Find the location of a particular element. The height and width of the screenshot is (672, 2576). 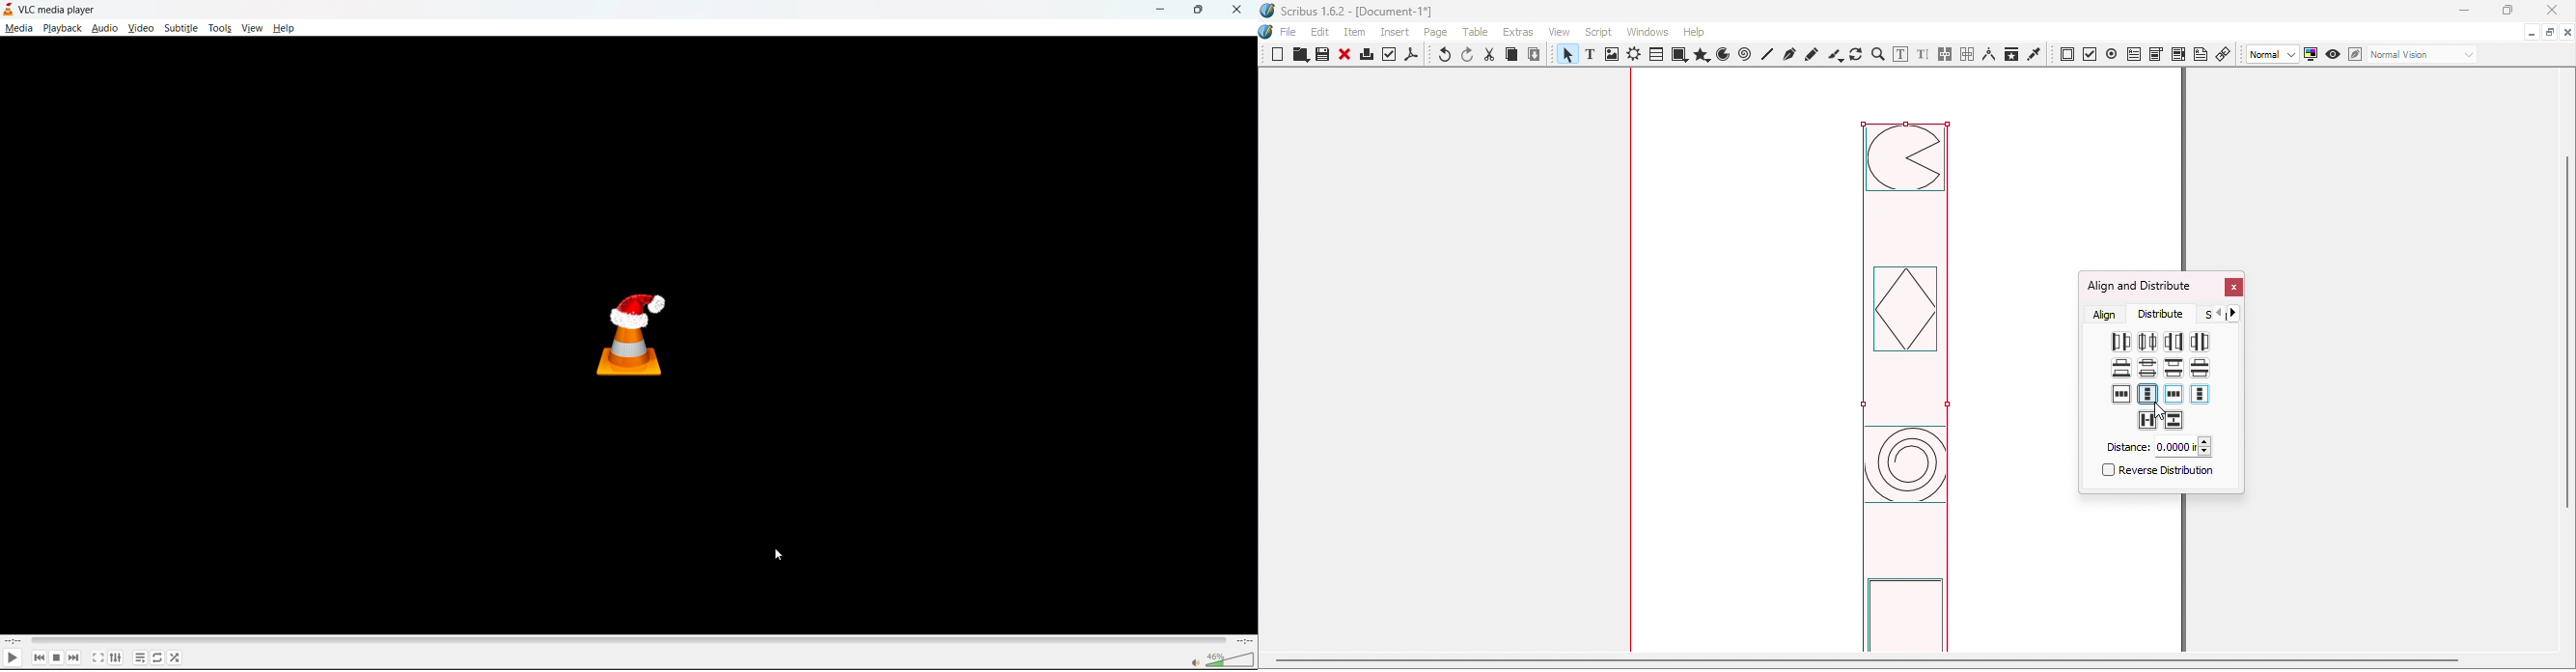

minimize is located at coordinates (1159, 10).